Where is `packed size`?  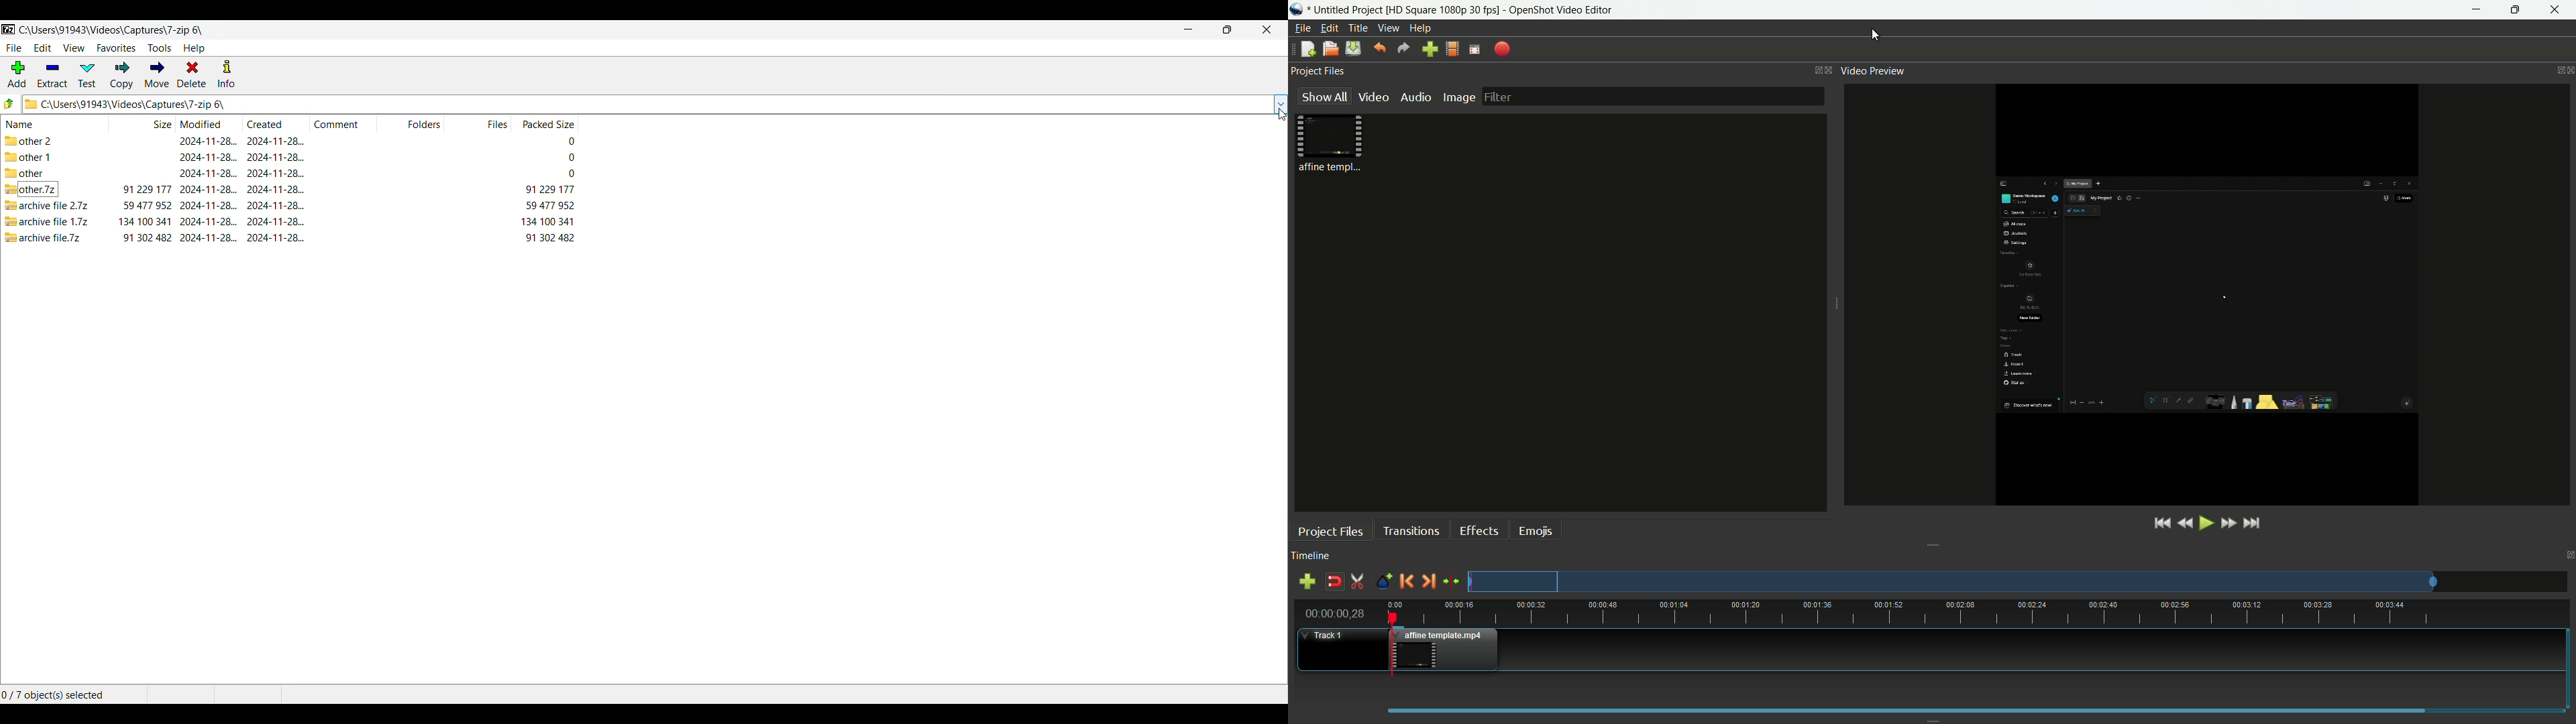 packed size is located at coordinates (570, 141).